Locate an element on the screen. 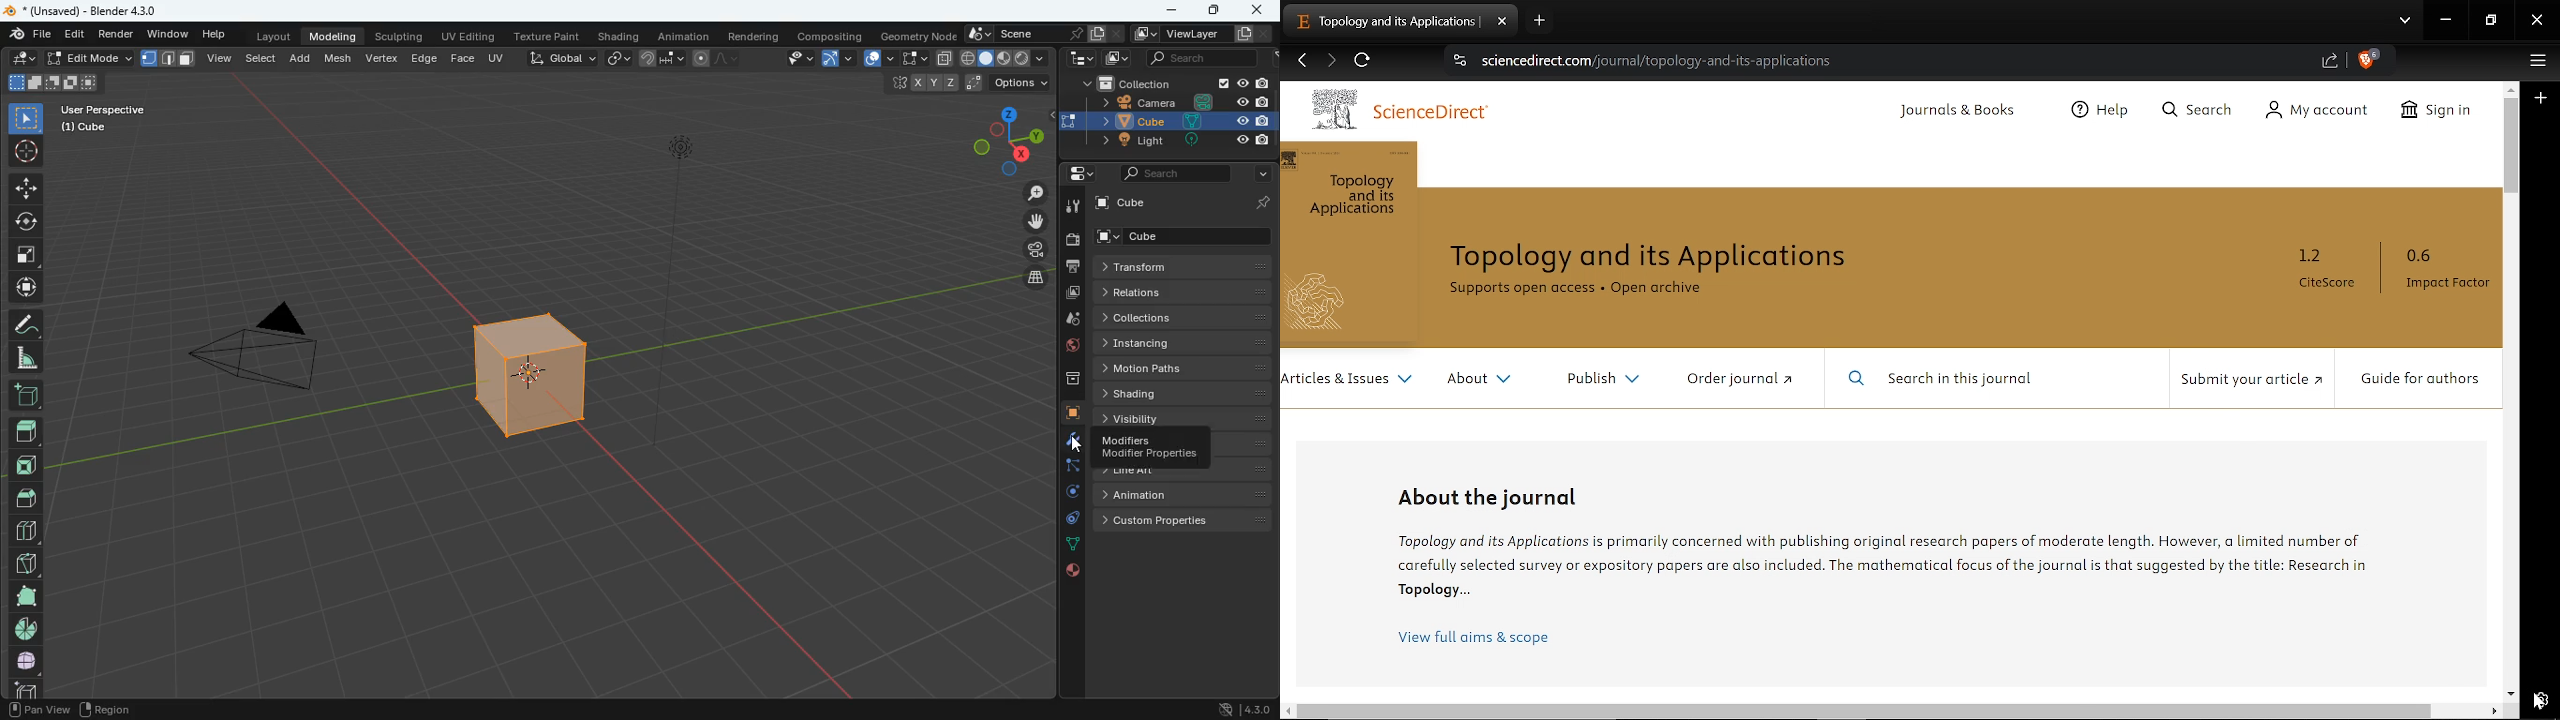  dots is located at coordinates (1069, 545).